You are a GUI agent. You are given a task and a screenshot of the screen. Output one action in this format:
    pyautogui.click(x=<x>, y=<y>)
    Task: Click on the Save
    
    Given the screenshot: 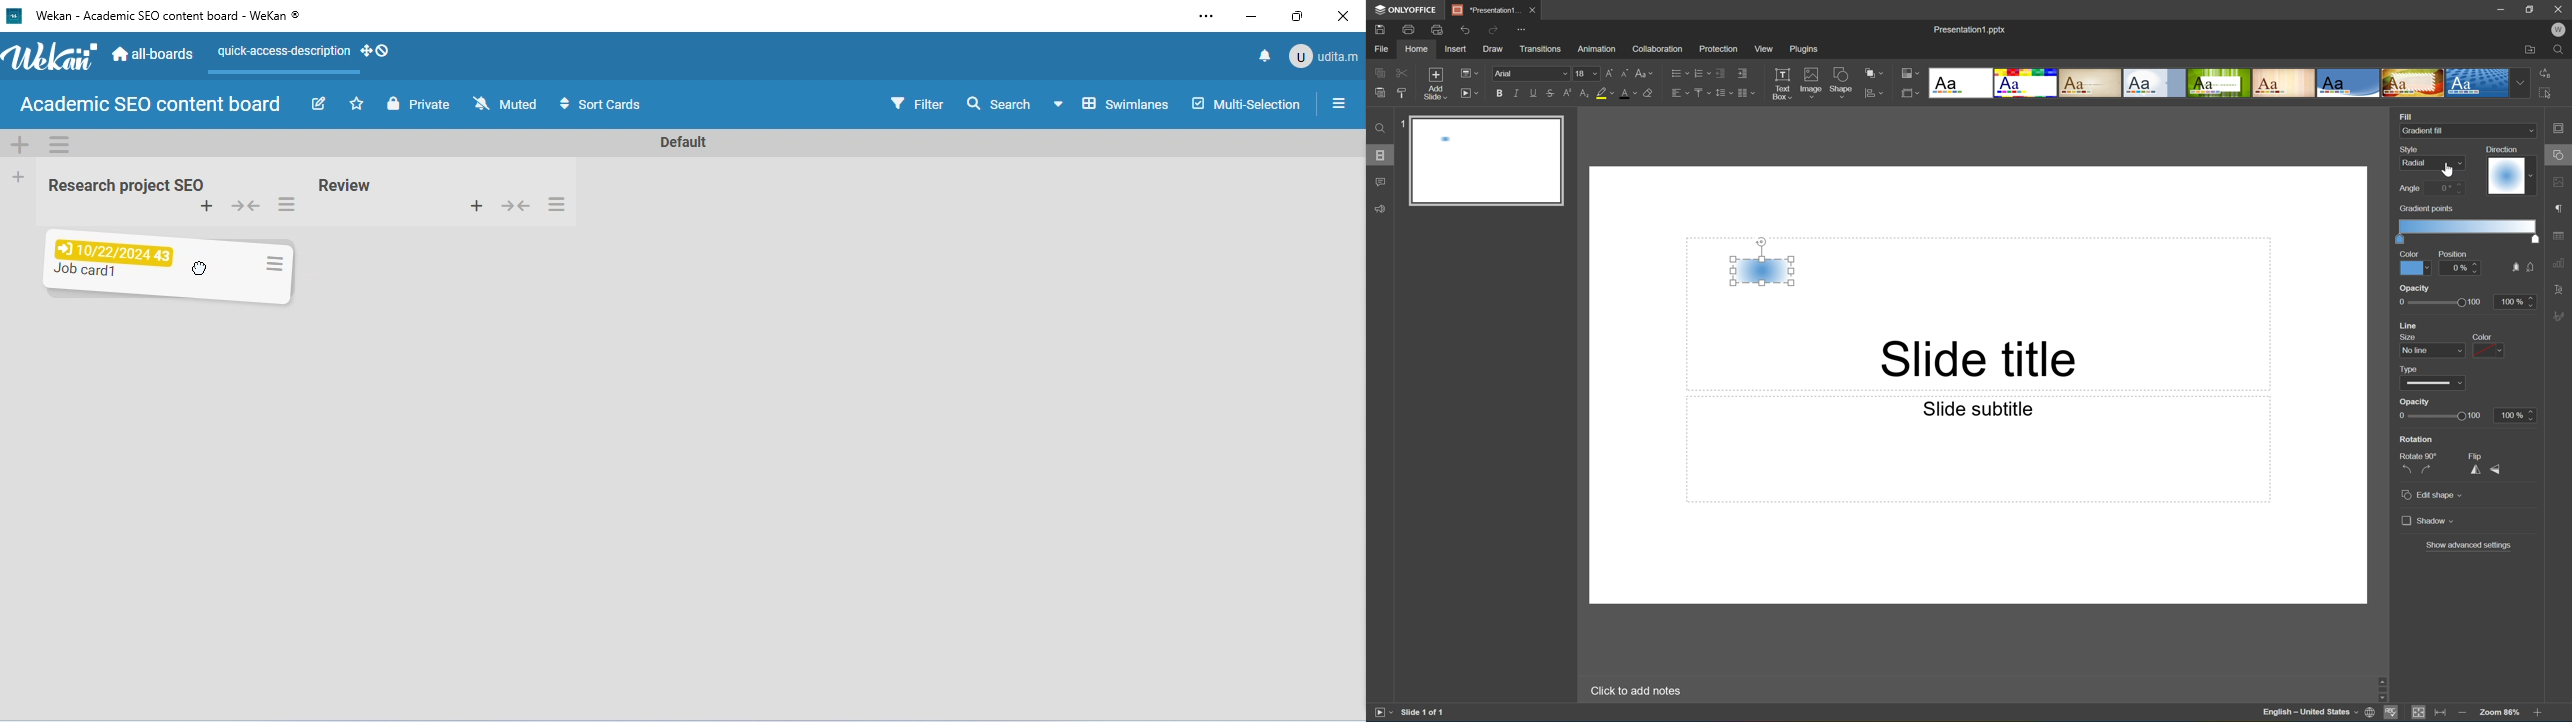 What is the action you would take?
    pyautogui.click(x=1378, y=29)
    